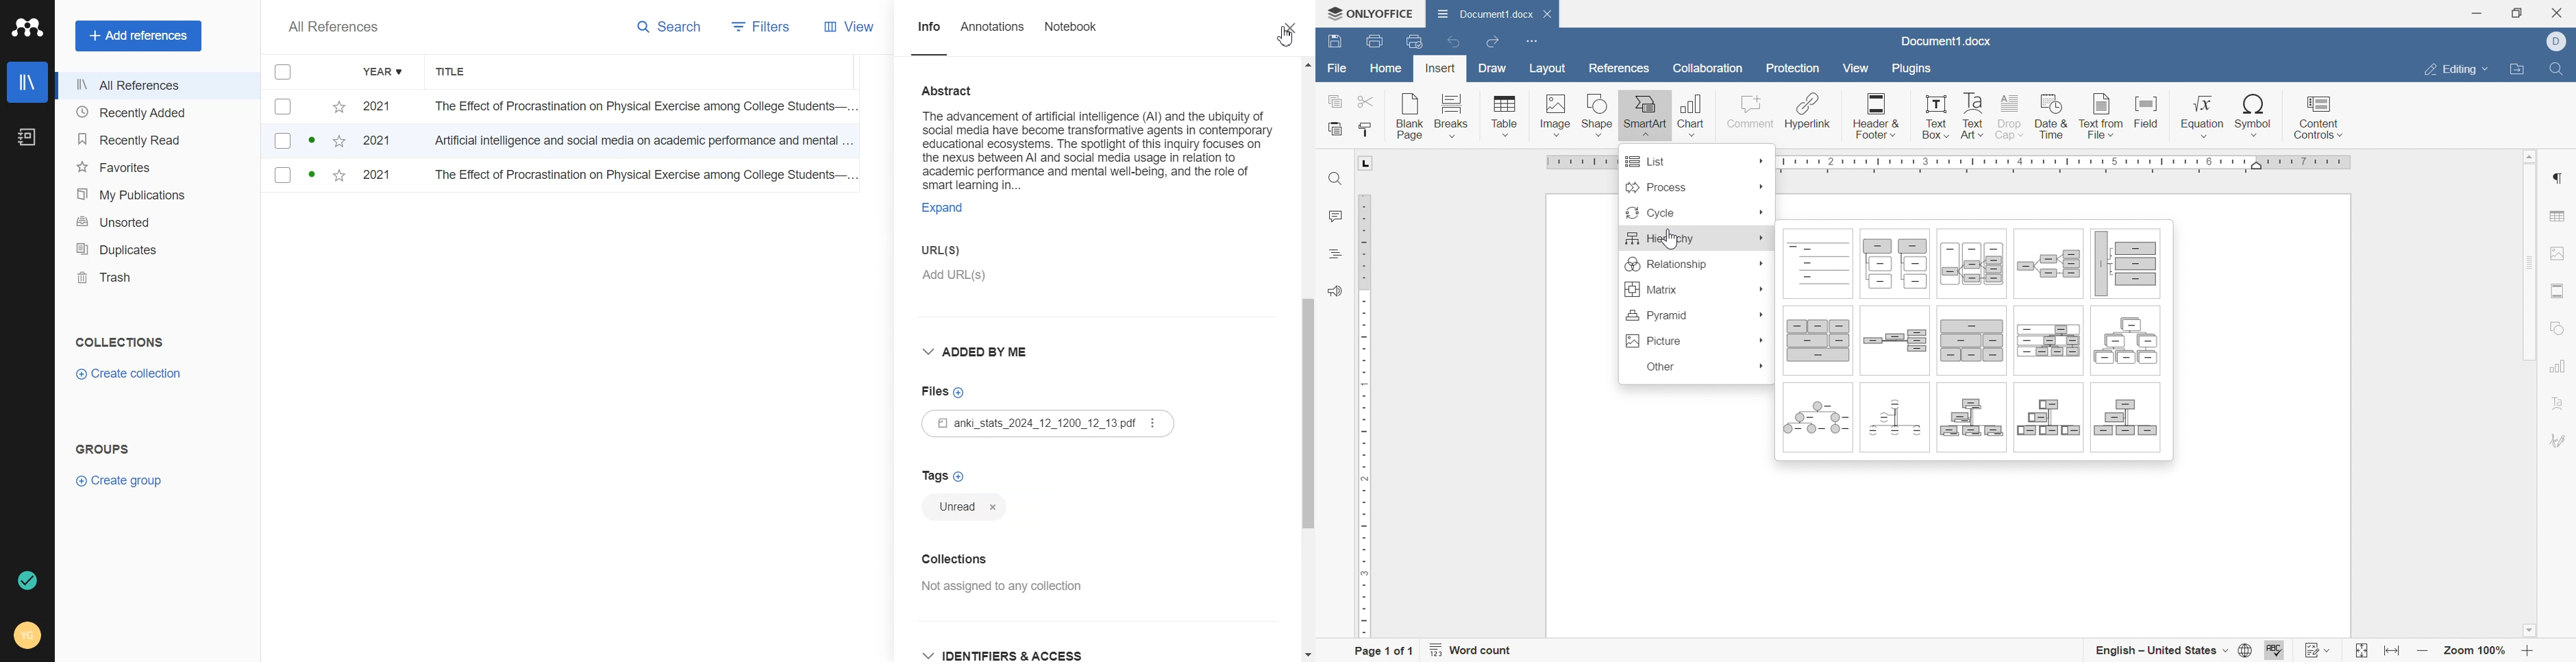 The width and height of the screenshot is (2576, 672). What do you see at coordinates (1938, 119) in the screenshot?
I see `Text box` at bounding box center [1938, 119].